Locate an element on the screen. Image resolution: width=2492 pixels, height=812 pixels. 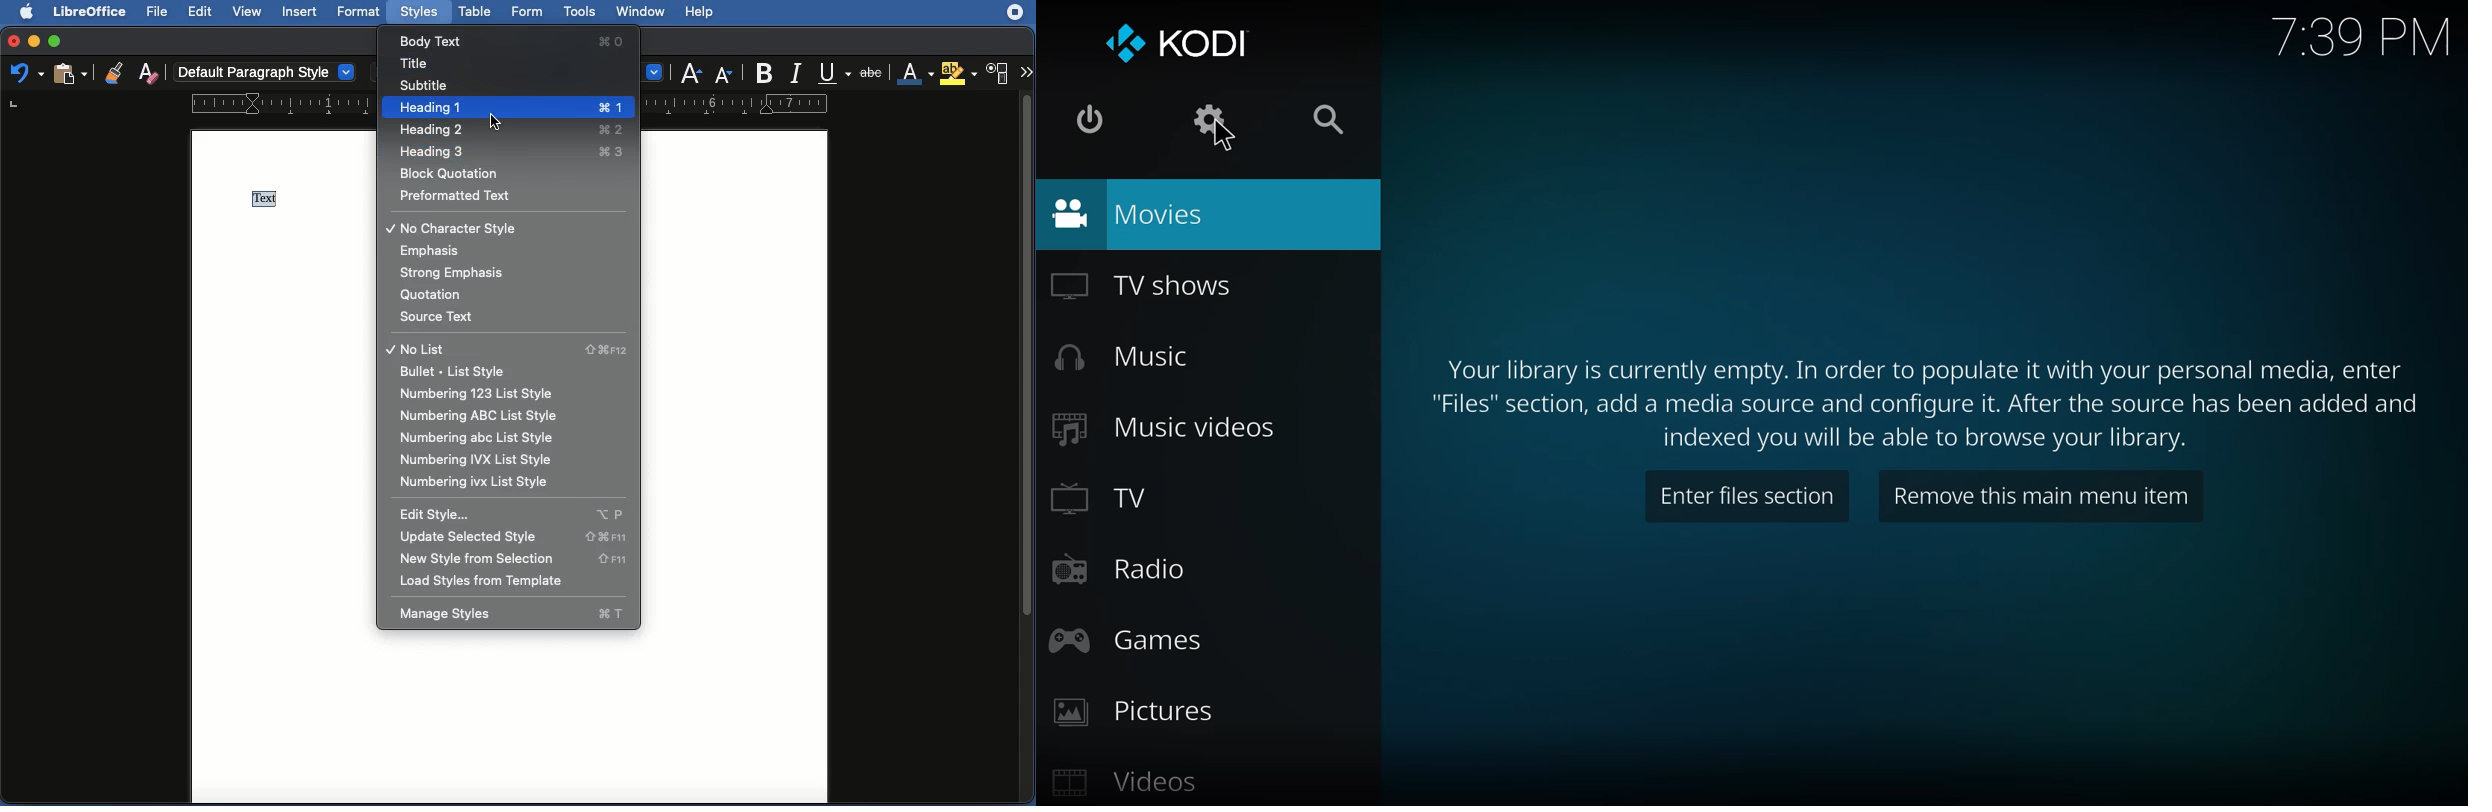
More is located at coordinates (1026, 73).